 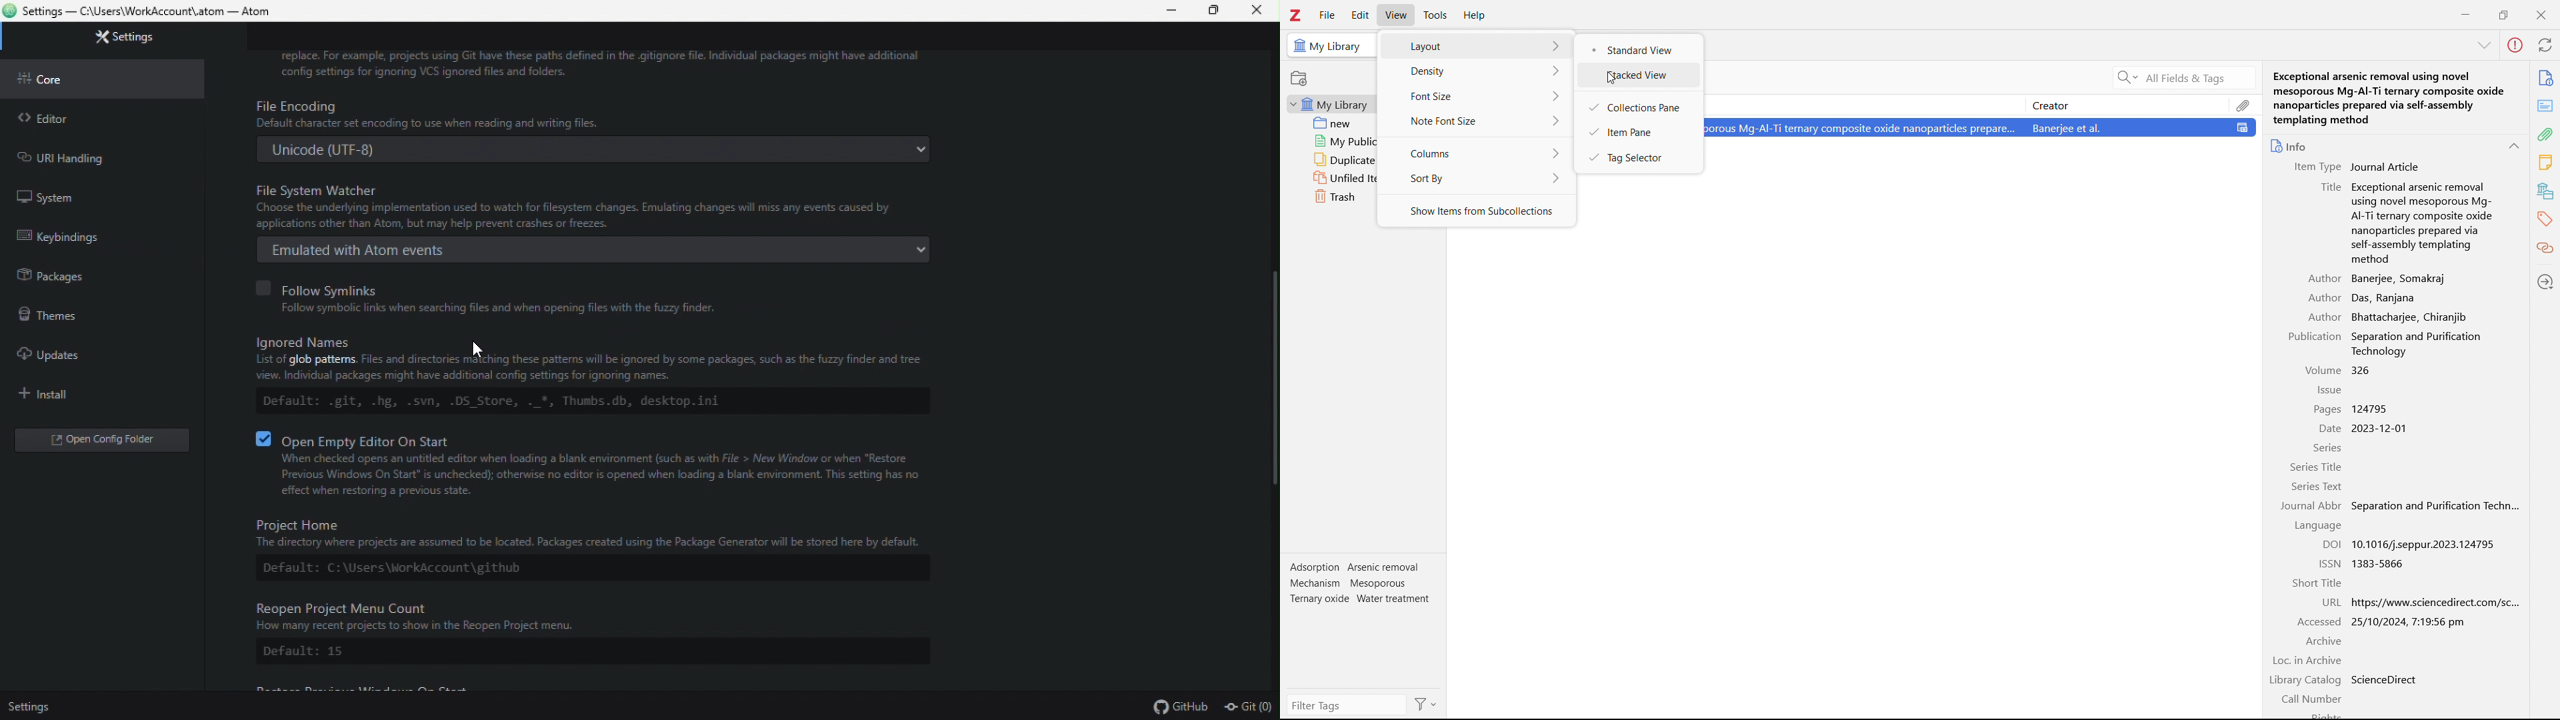 What do you see at coordinates (2244, 104) in the screenshot?
I see `attachments` at bounding box center [2244, 104].